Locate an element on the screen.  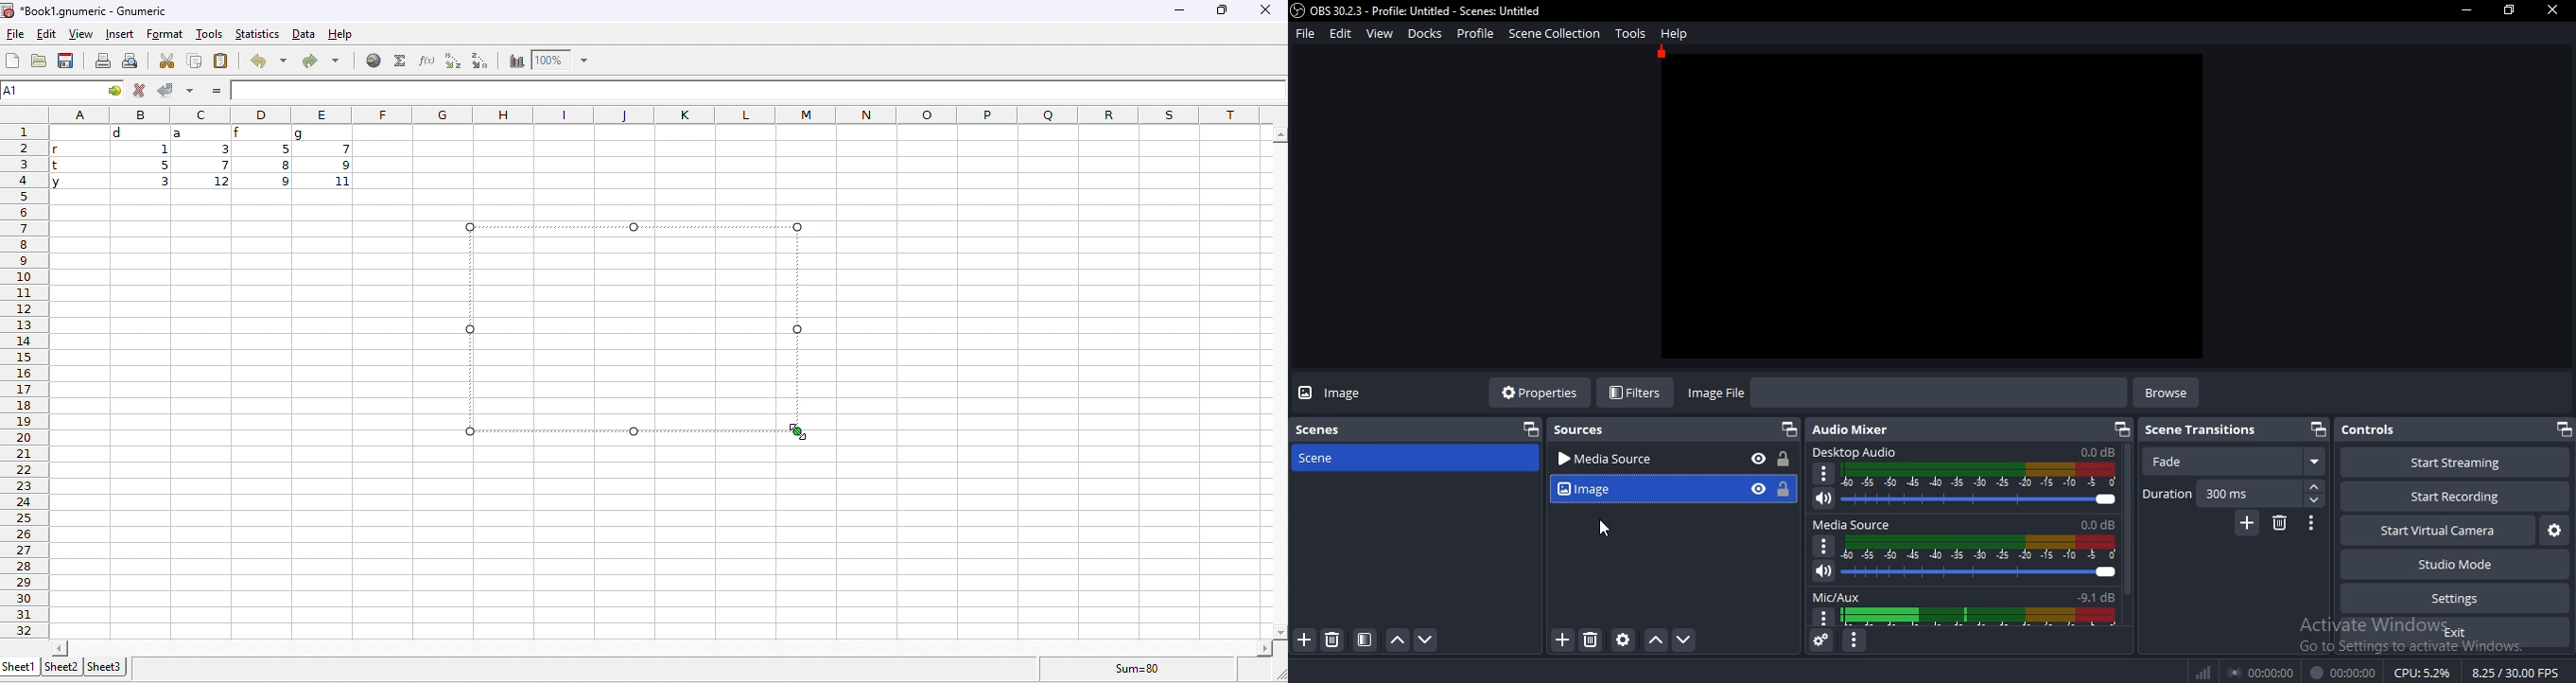
cell ranges is located at coordinates (204, 162).